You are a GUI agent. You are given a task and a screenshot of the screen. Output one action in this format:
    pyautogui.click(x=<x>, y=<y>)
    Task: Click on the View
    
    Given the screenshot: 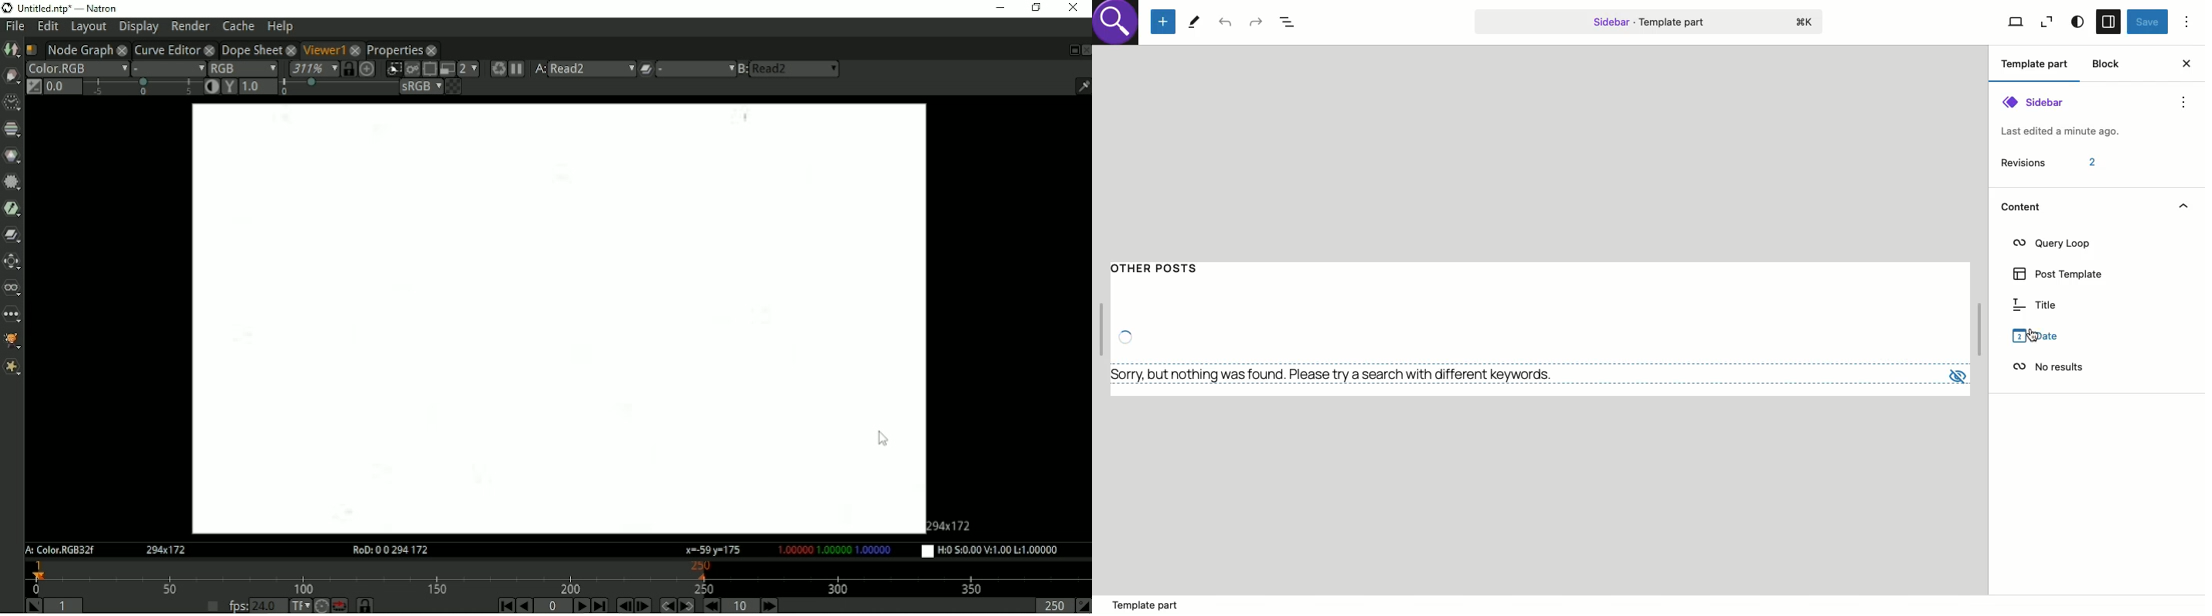 What is the action you would take?
    pyautogui.click(x=2015, y=22)
    